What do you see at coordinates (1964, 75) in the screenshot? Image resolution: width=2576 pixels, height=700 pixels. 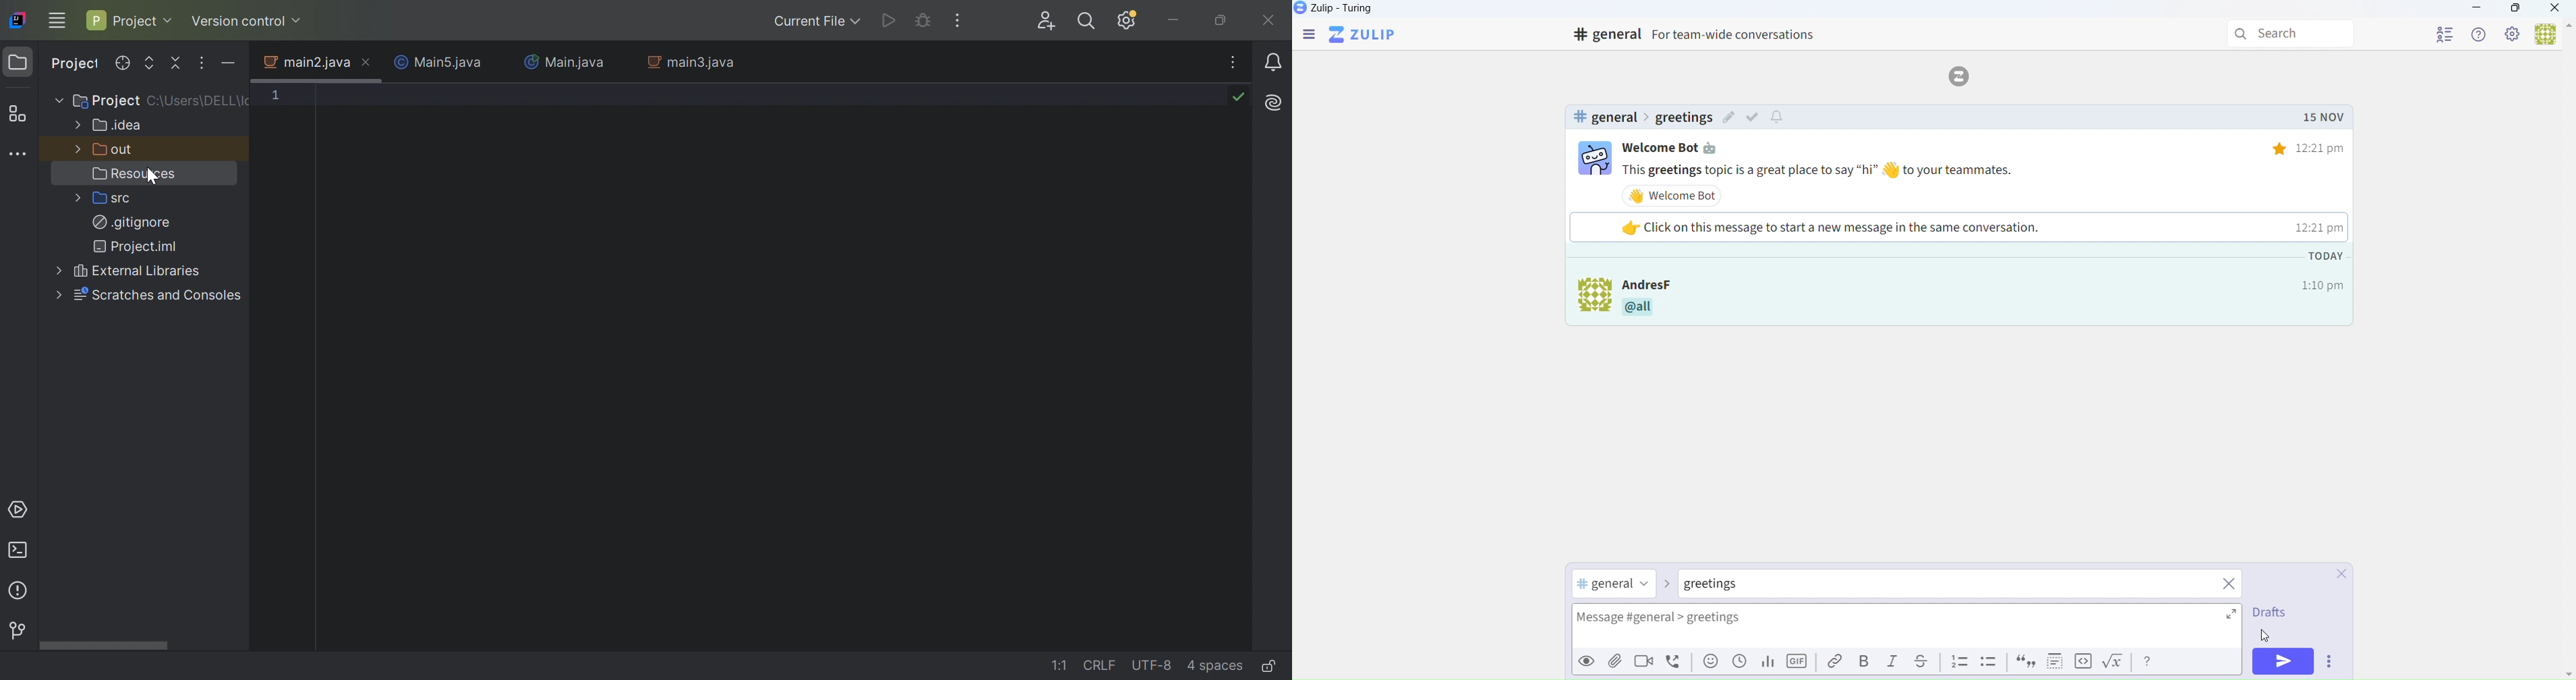 I see `Logo` at bounding box center [1964, 75].